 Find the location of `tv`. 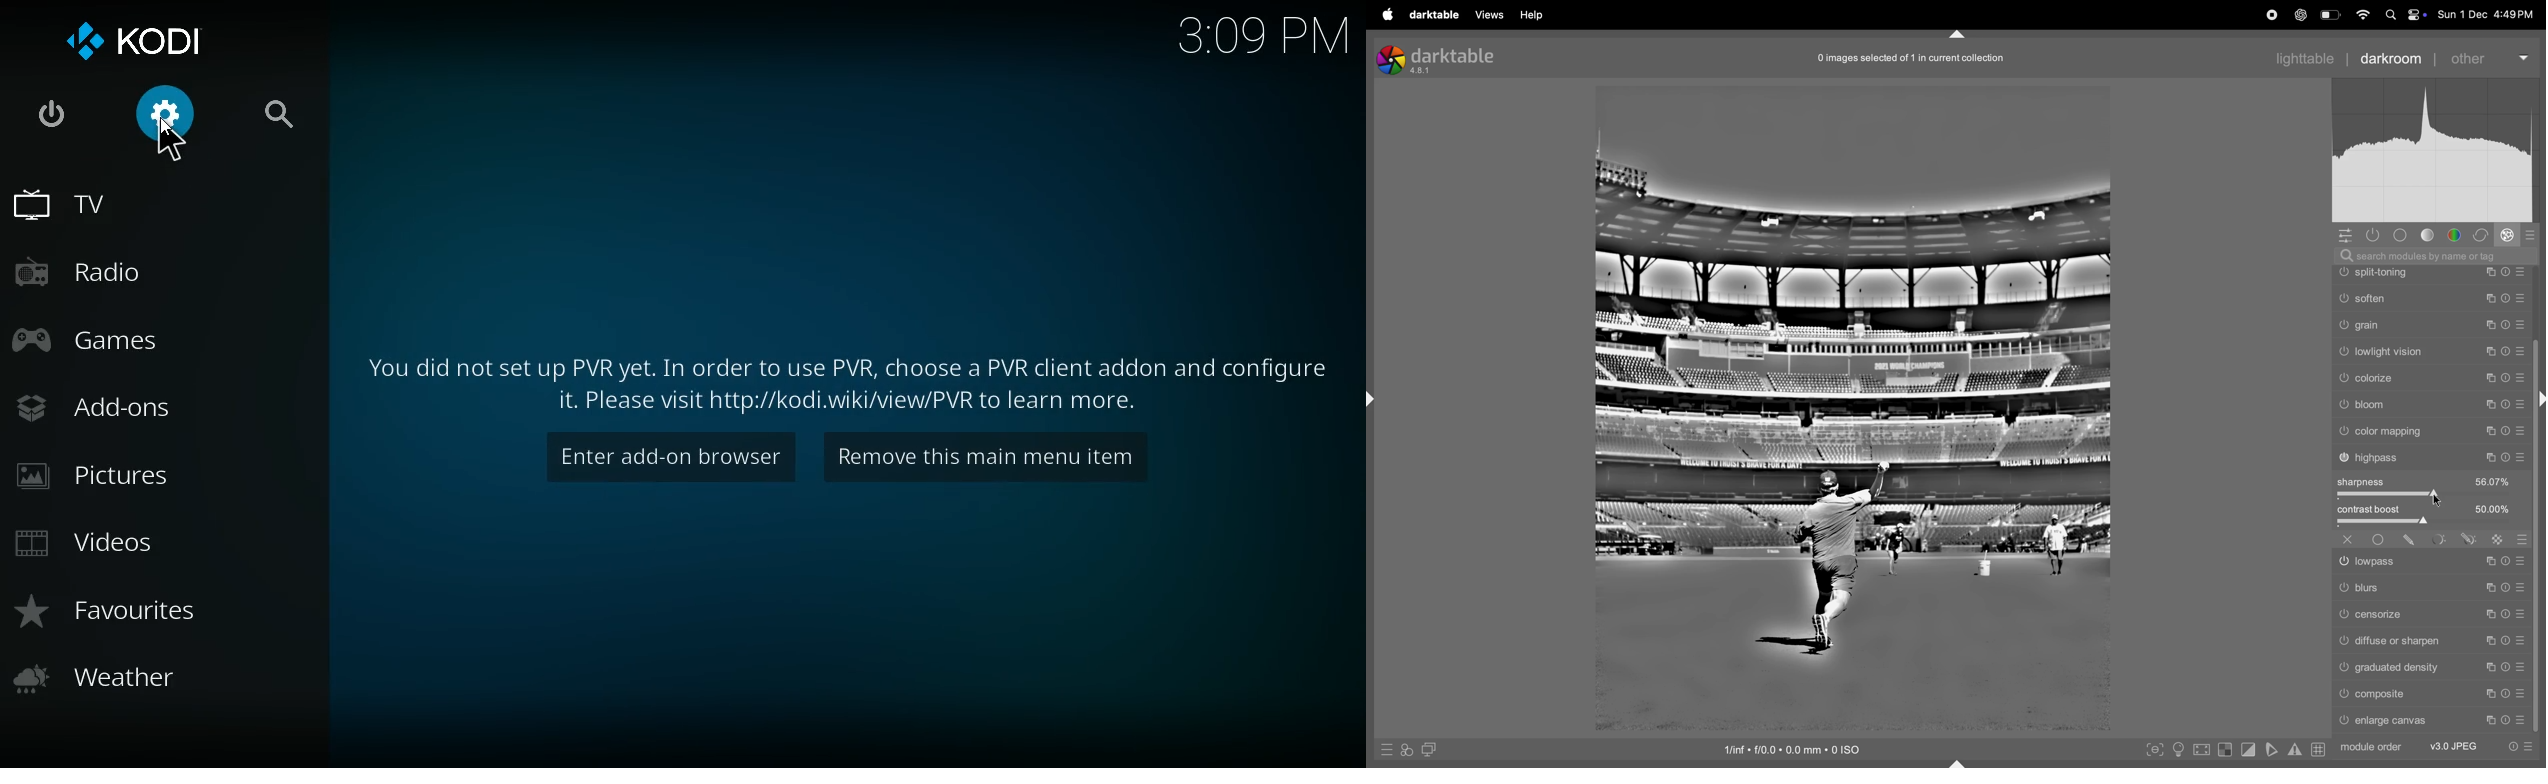

tv is located at coordinates (131, 206).